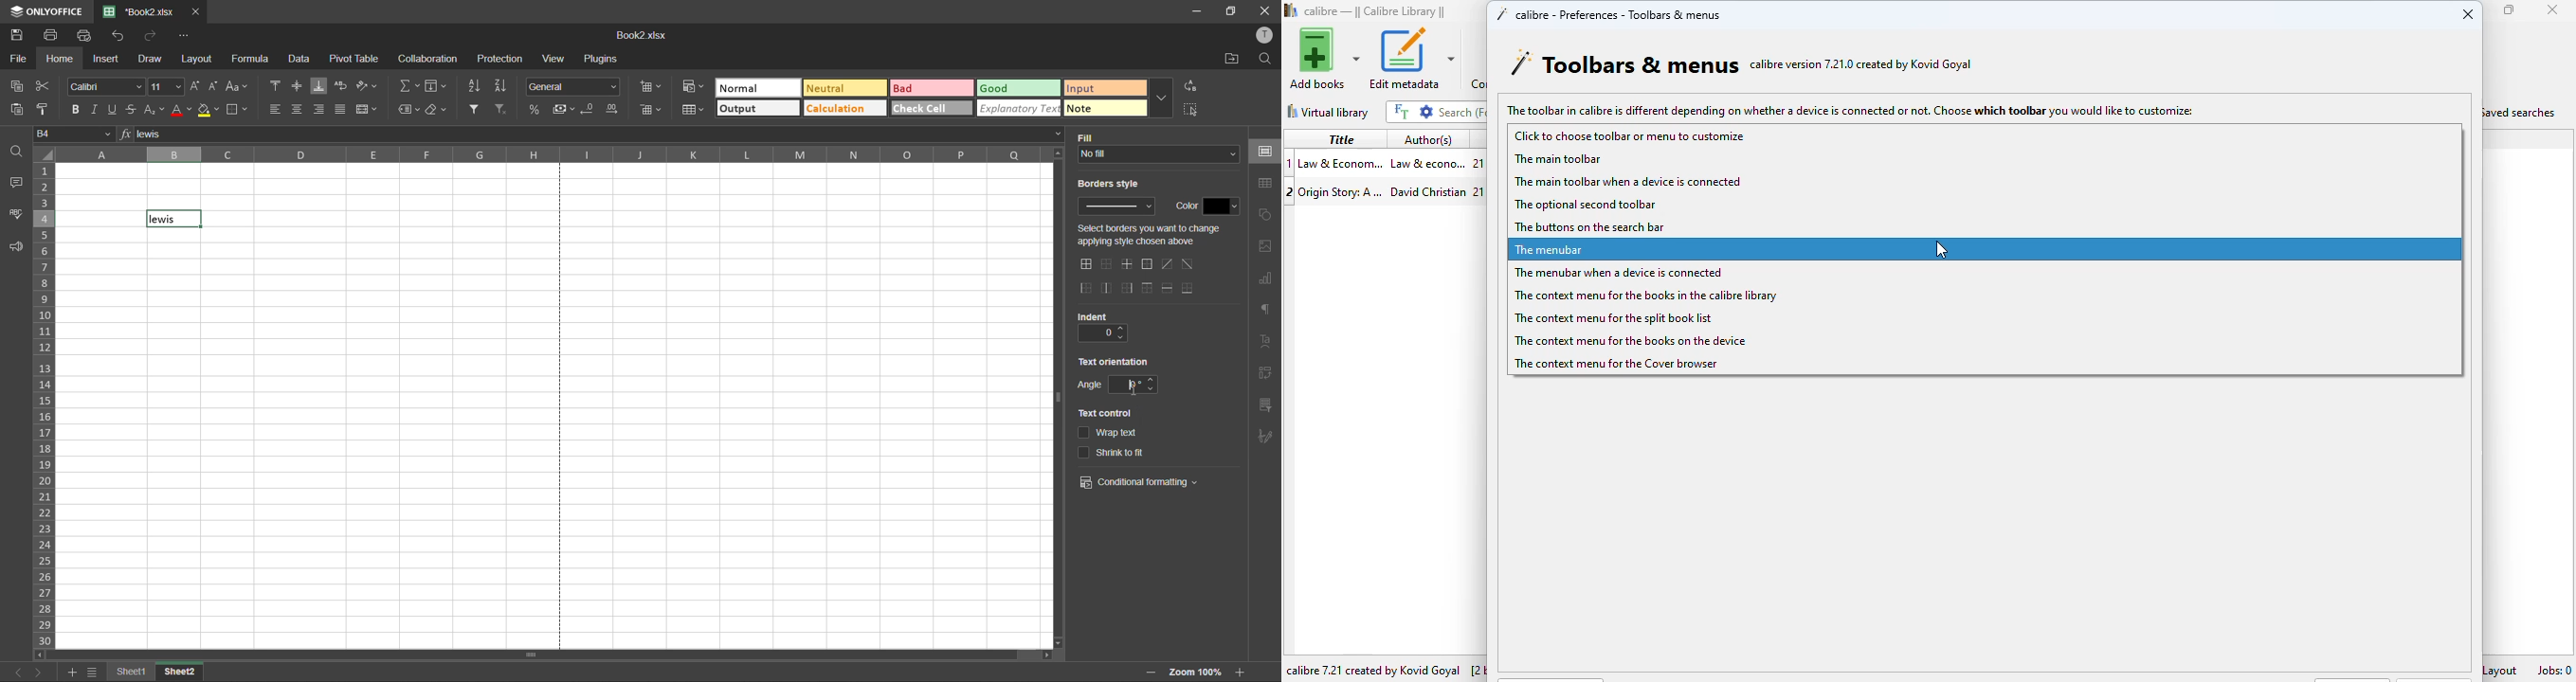 The image size is (2576, 700). I want to click on right outside border only, so click(1126, 287).